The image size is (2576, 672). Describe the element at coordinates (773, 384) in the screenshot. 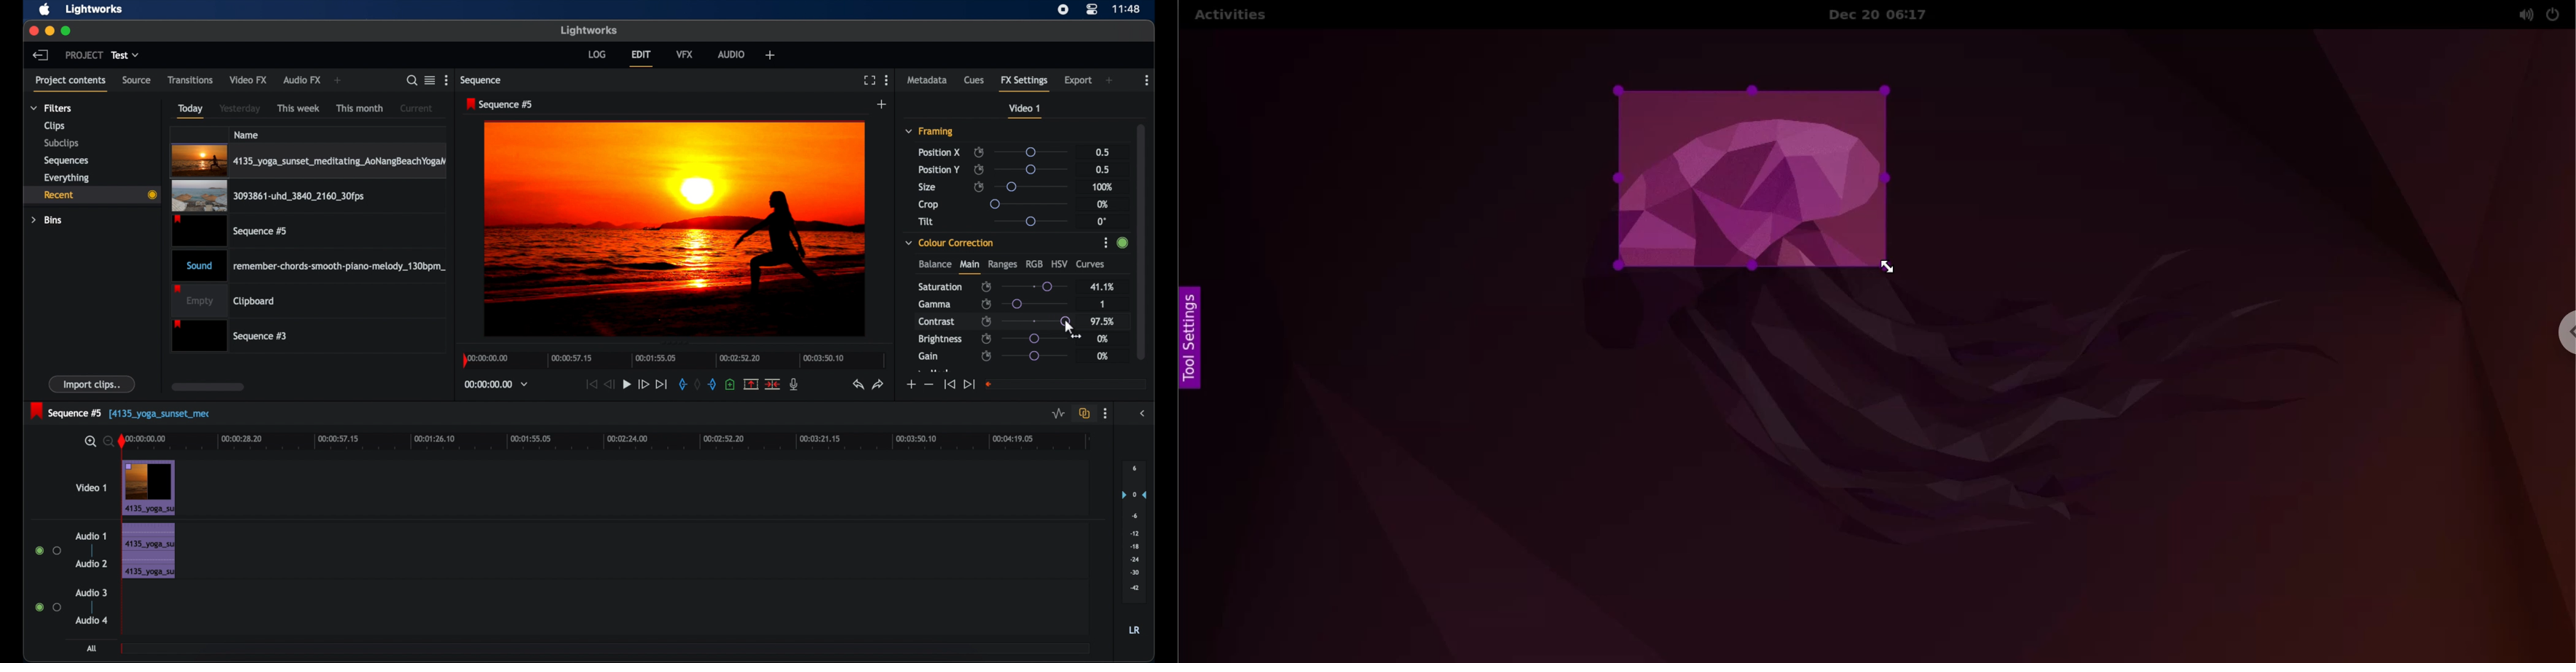

I see `cut` at that location.